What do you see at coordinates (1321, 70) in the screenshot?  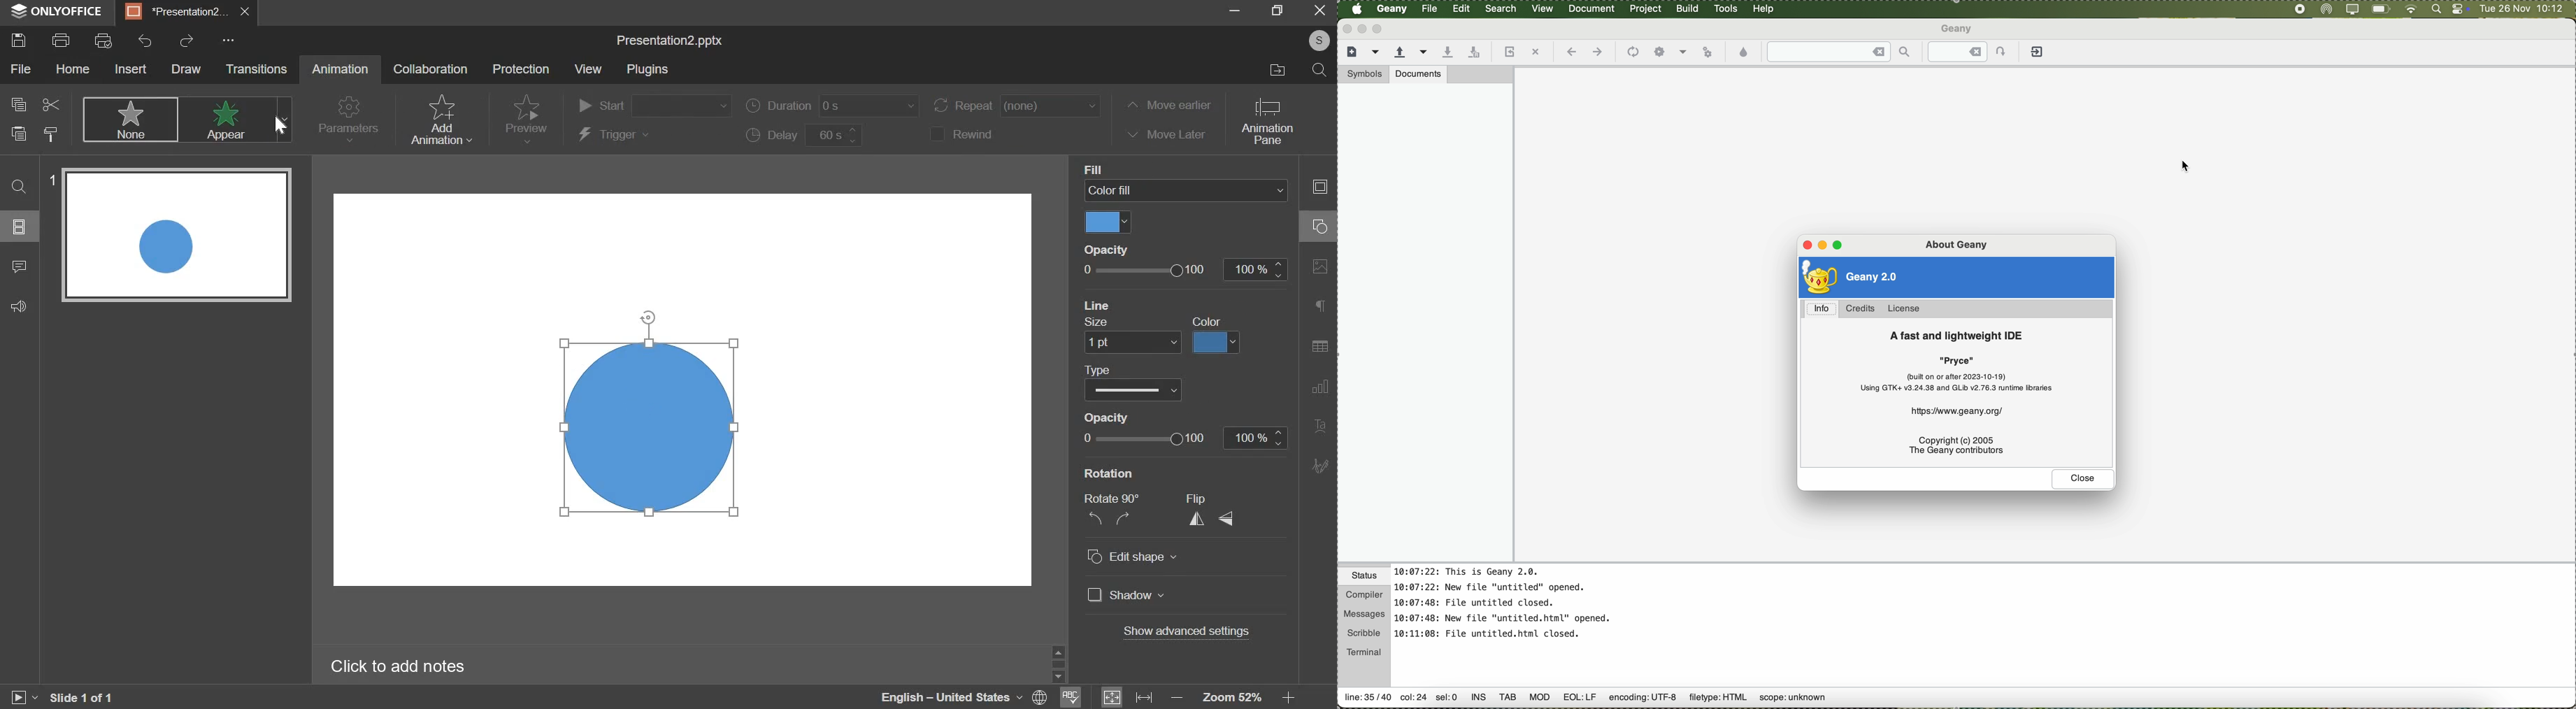 I see `search` at bounding box center [1321, 70].